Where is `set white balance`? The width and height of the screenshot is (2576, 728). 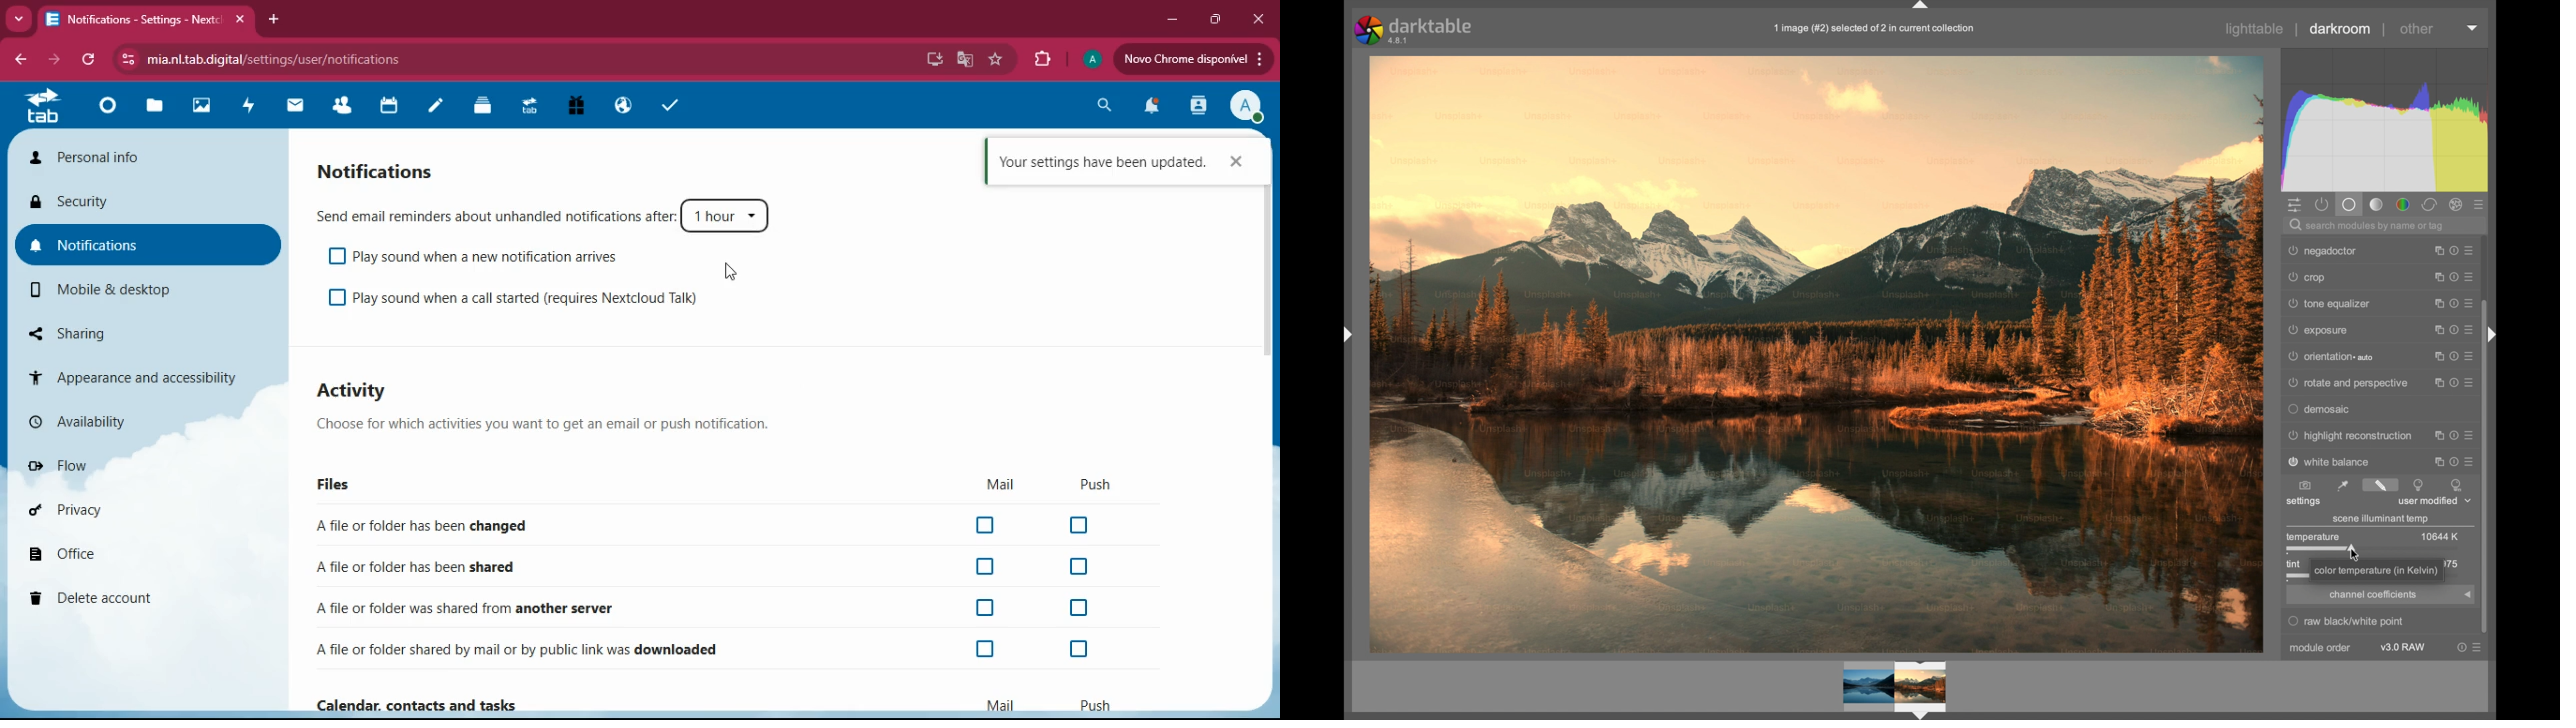 set white balance is located at coordinates (2343, 485).